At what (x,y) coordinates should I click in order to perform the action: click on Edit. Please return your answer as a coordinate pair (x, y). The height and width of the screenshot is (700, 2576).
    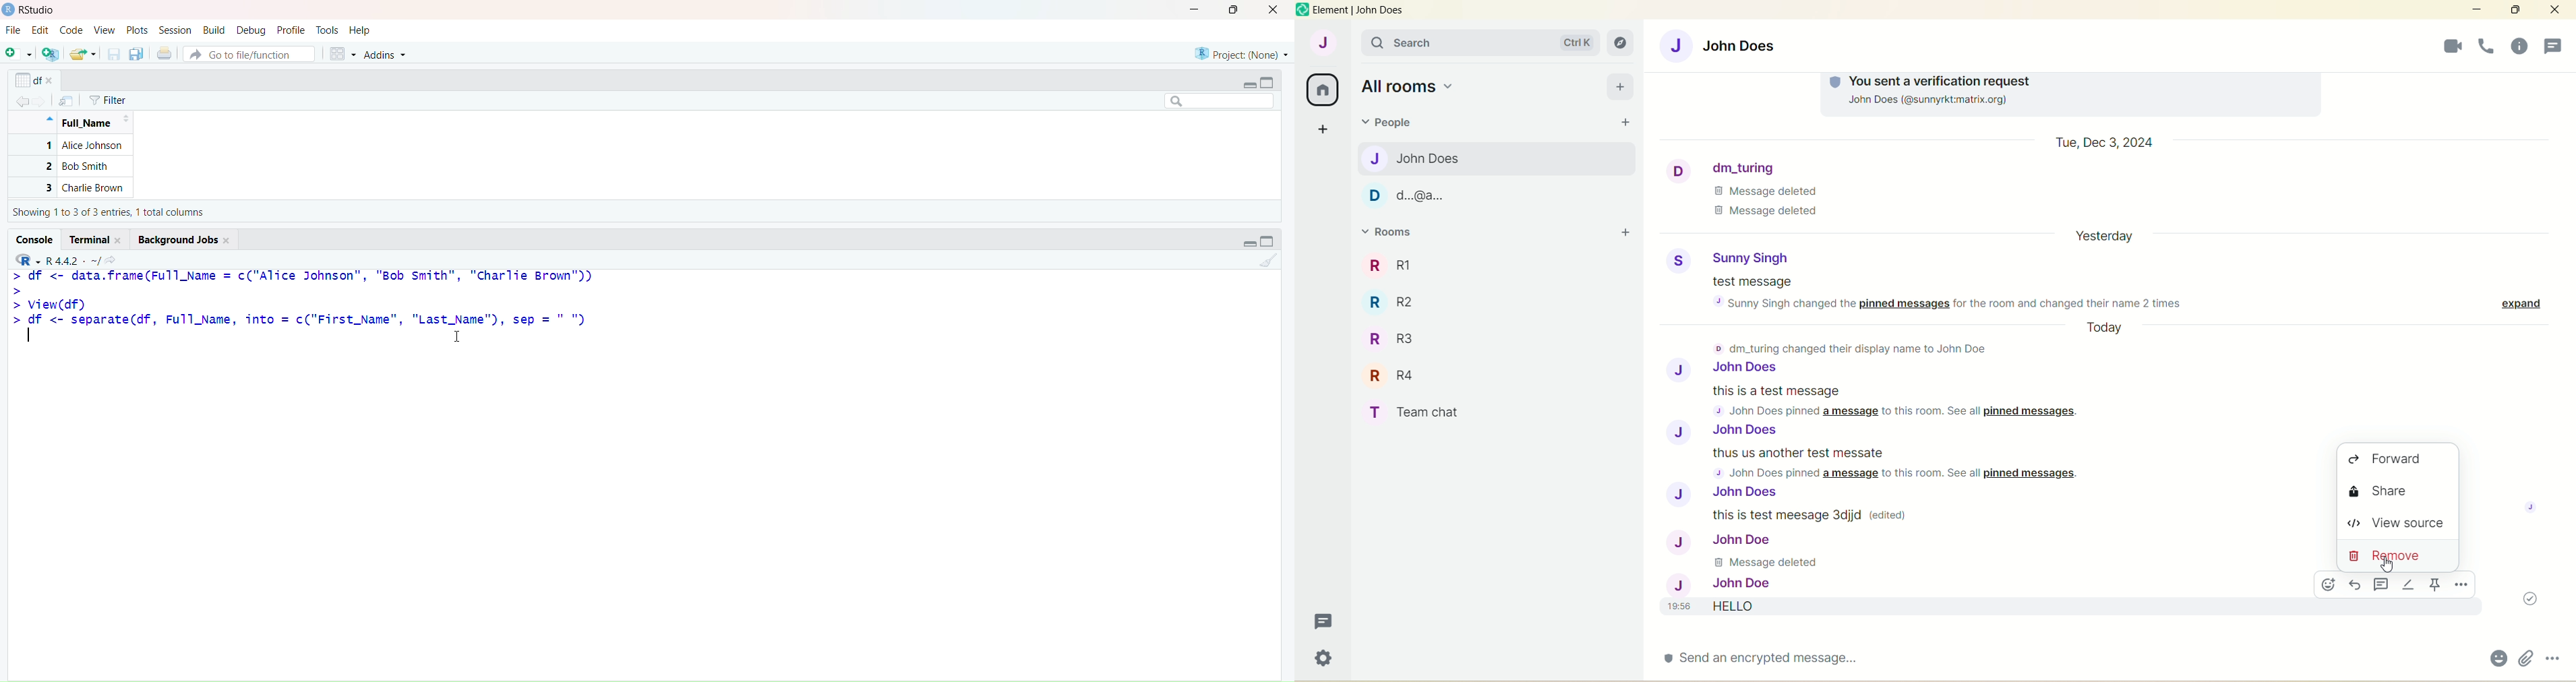
    Looking at the image, I should click on (40, 32).